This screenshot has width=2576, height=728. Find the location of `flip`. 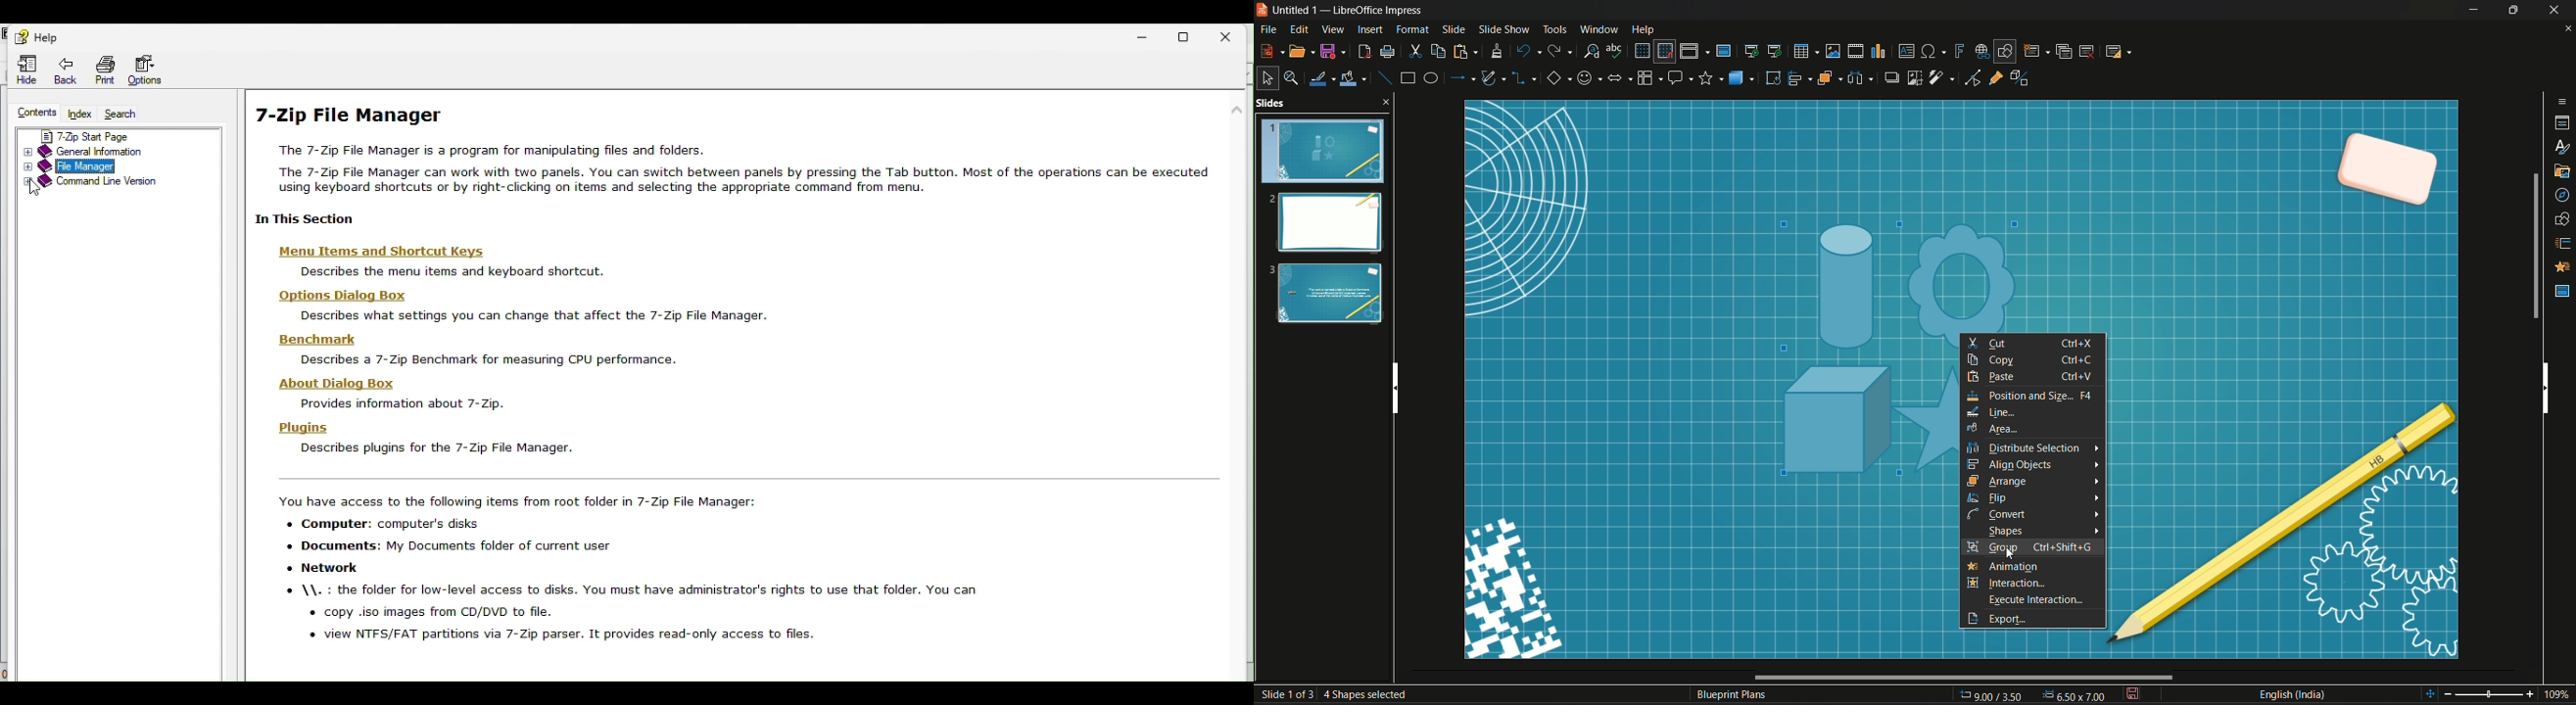

flip is located at coordinates (1990, 498).